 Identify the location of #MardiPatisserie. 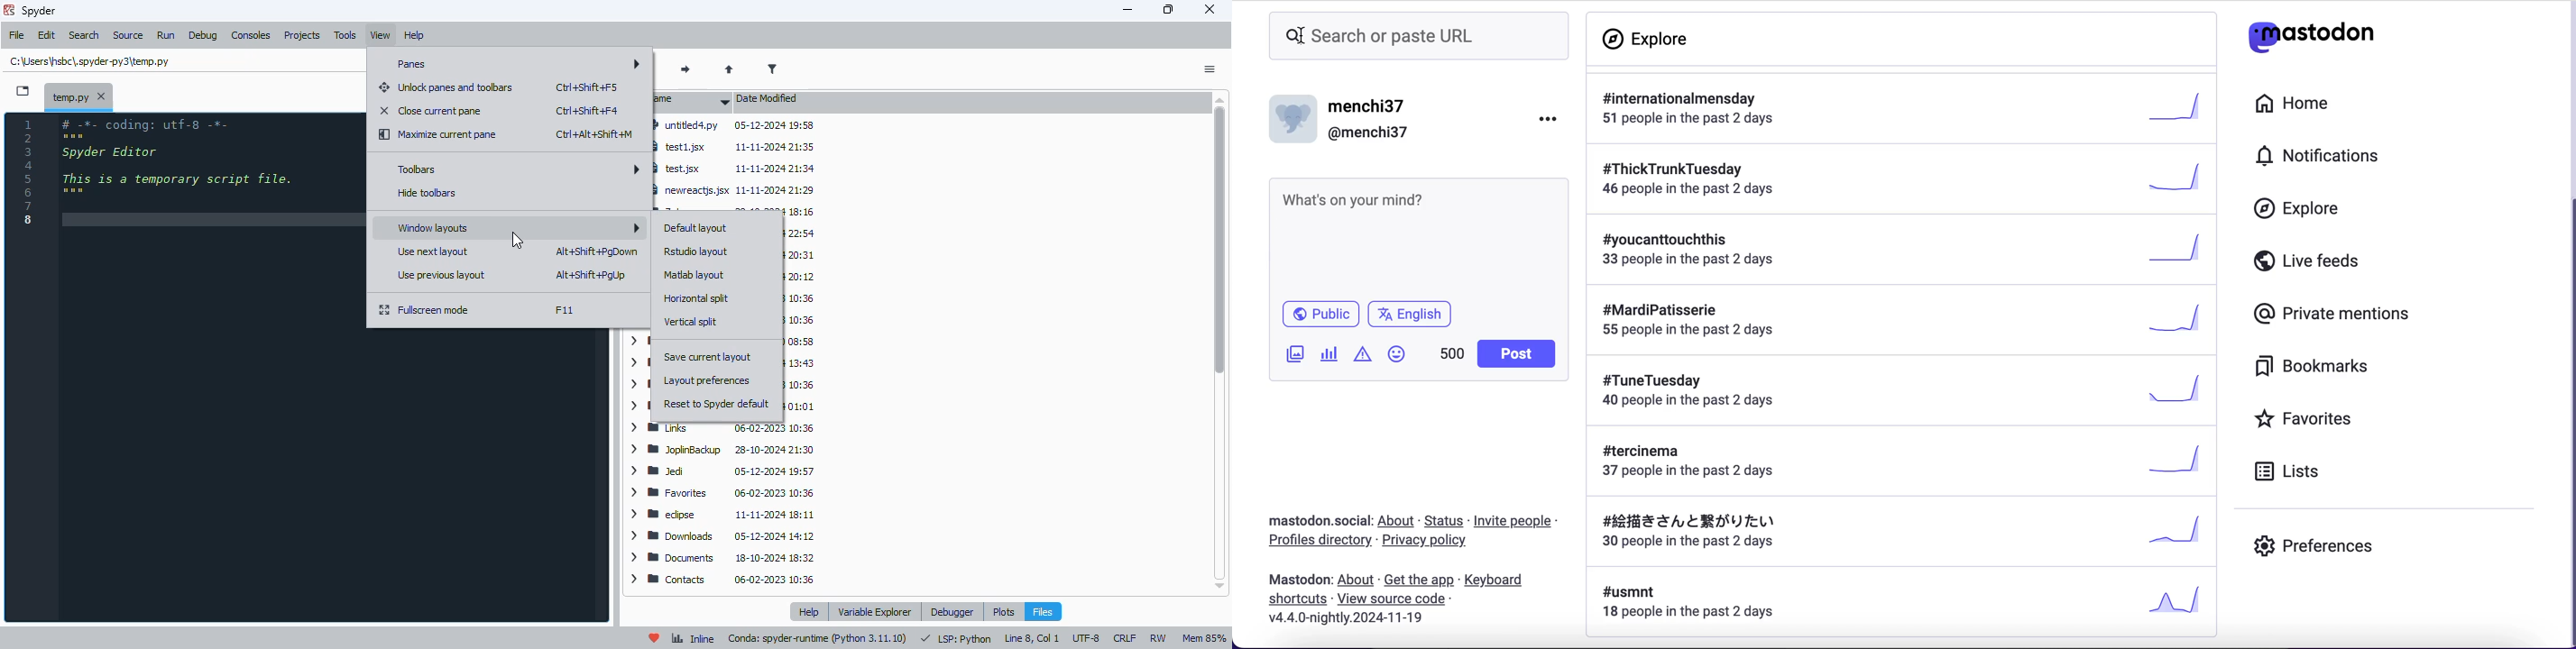
(1895, 320).